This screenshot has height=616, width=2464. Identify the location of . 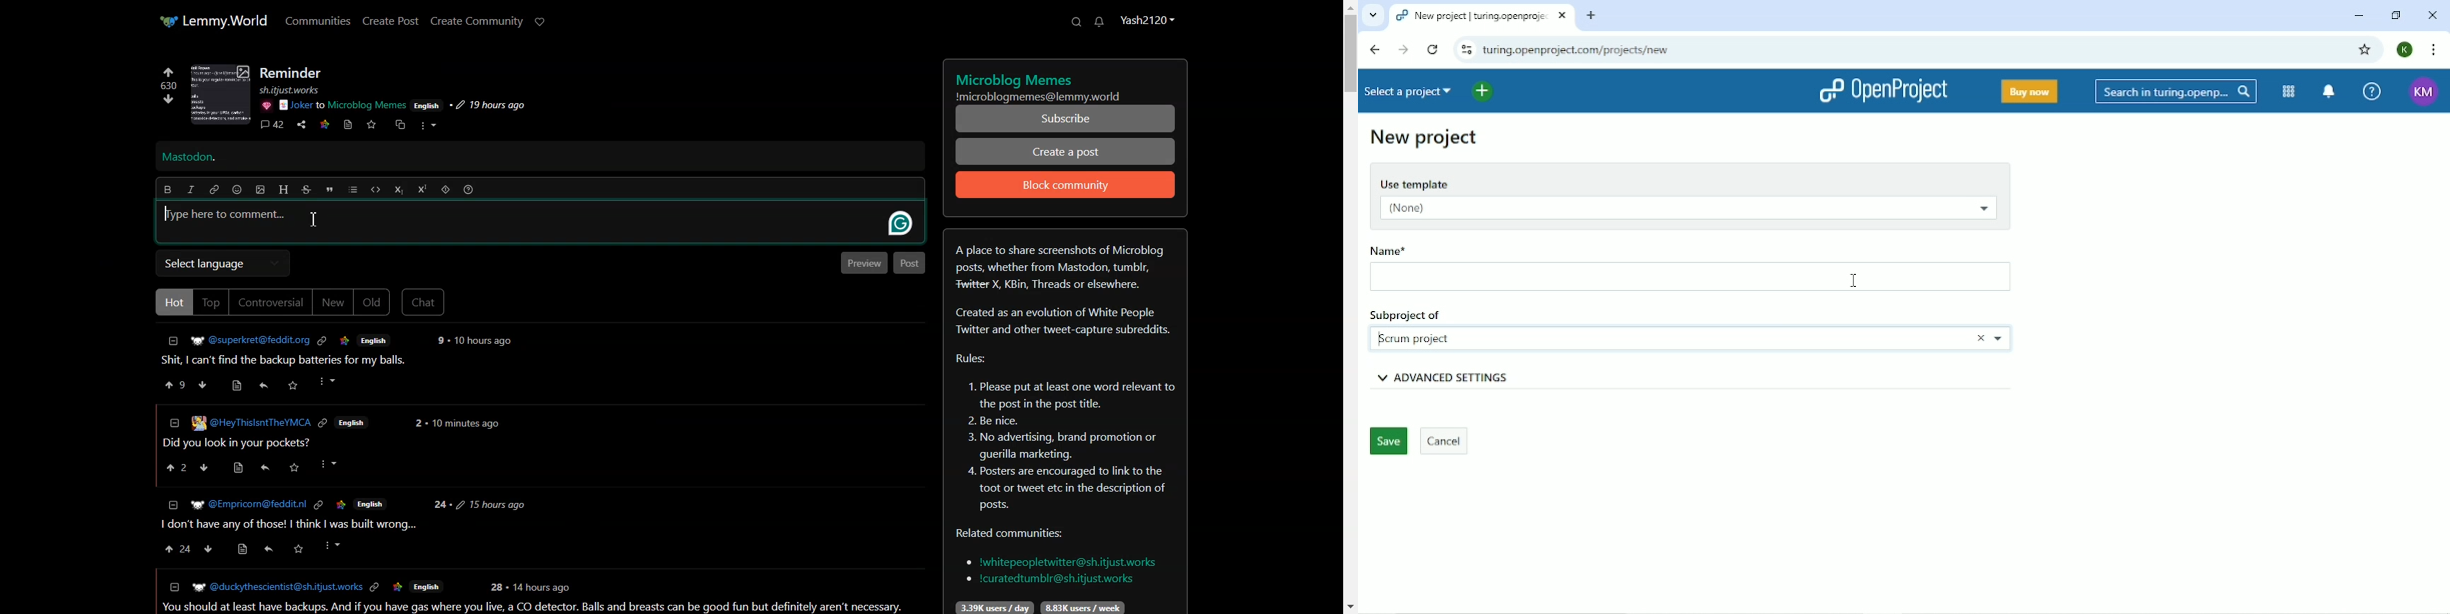
(544, 586).